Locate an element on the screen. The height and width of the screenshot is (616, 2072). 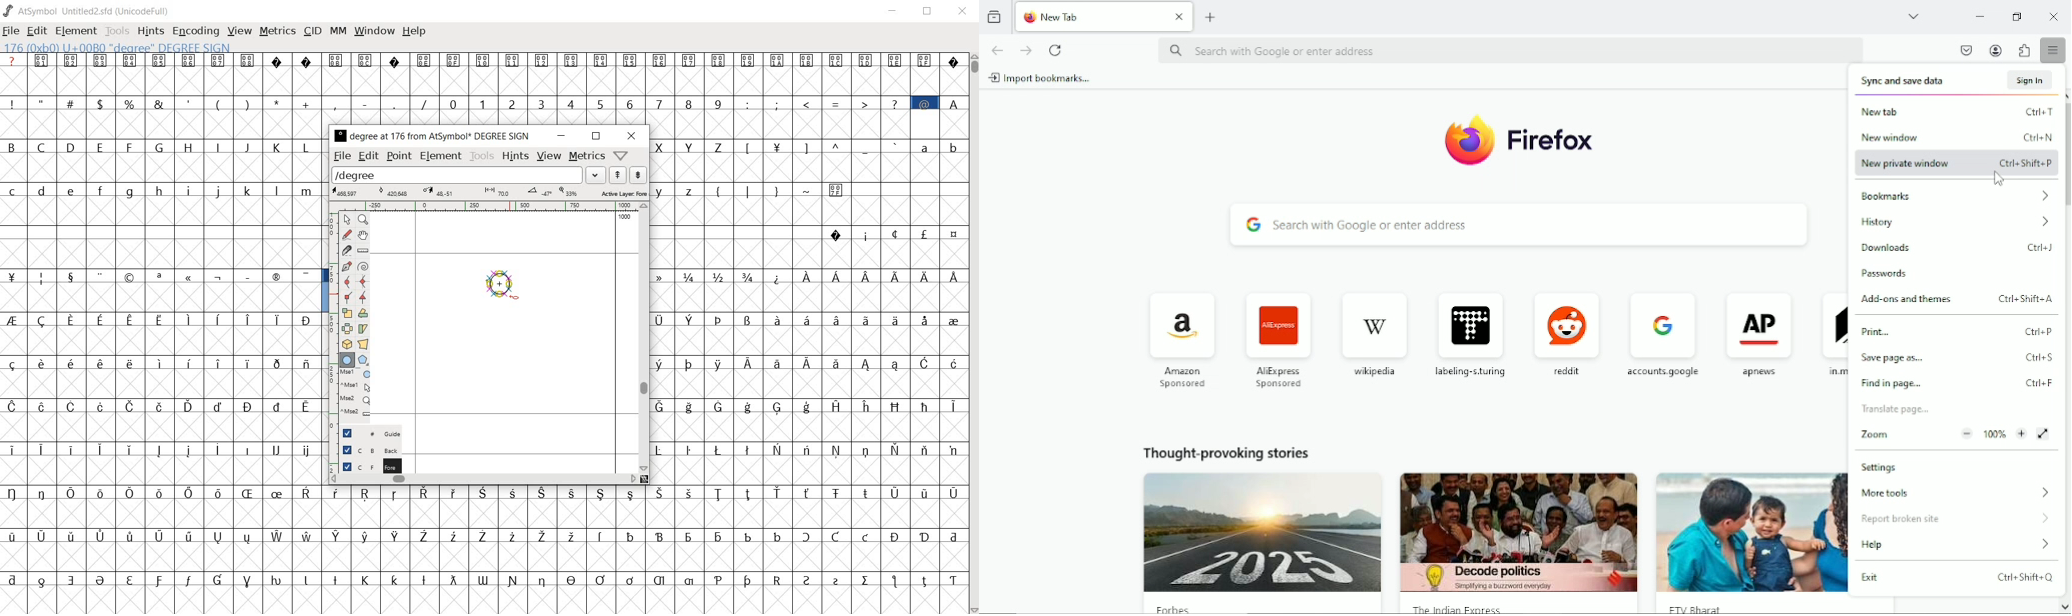
reload current page is located at coordinates (1058, 50).